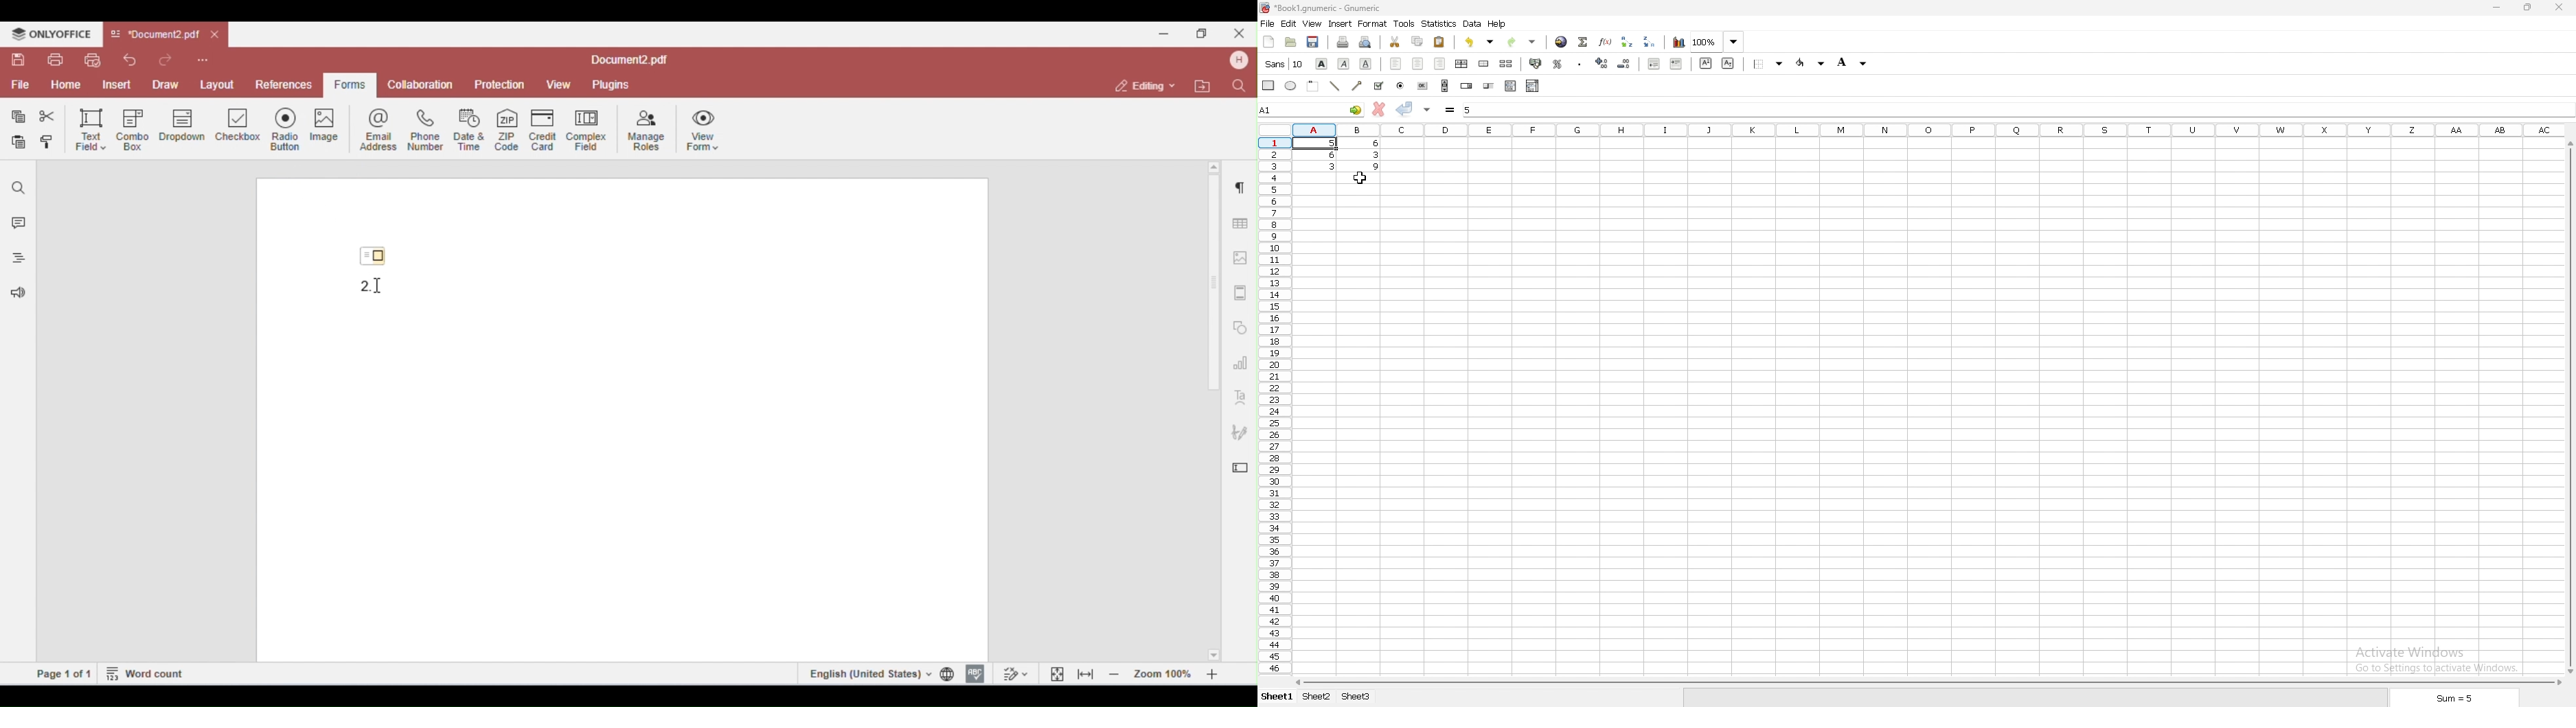 The image size is (2576, 728). What do you see at coordinates (1718, 40) in the screenshot?
I see `zoom` at bounding box center [1718, 40].